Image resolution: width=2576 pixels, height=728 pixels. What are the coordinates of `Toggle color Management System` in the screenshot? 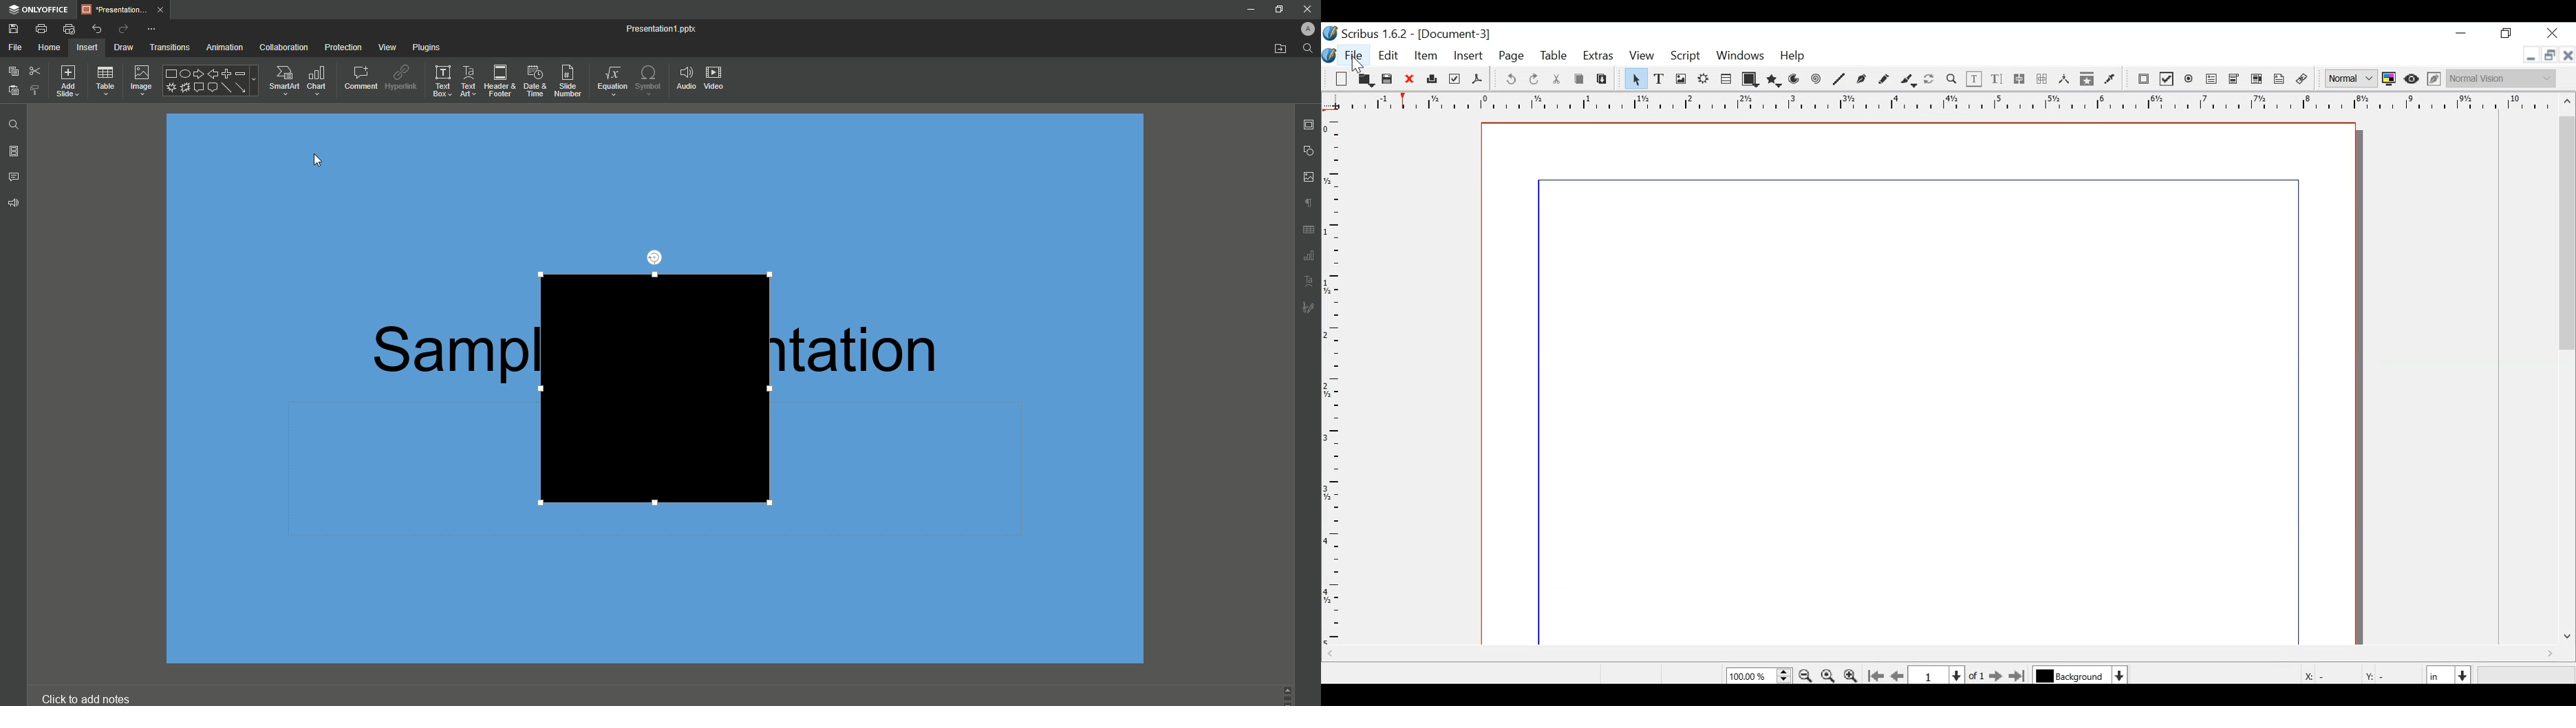 It's located at (2389, 80).